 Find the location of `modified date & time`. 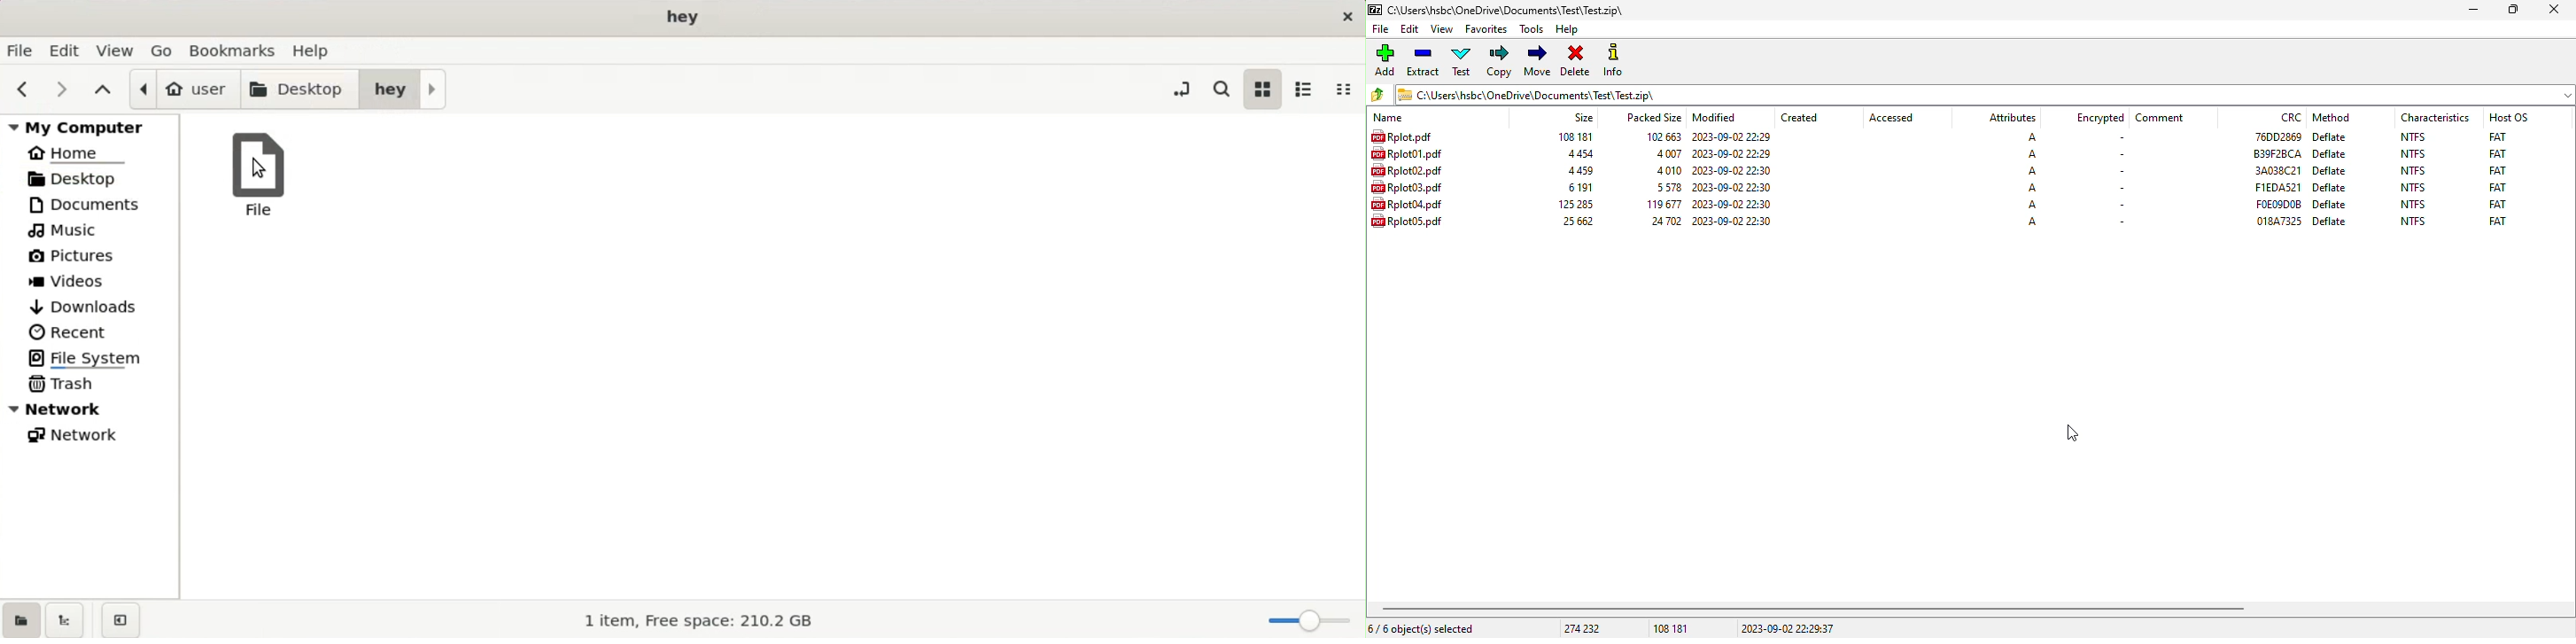

modified date & time is located at coordinates (1732, 204).